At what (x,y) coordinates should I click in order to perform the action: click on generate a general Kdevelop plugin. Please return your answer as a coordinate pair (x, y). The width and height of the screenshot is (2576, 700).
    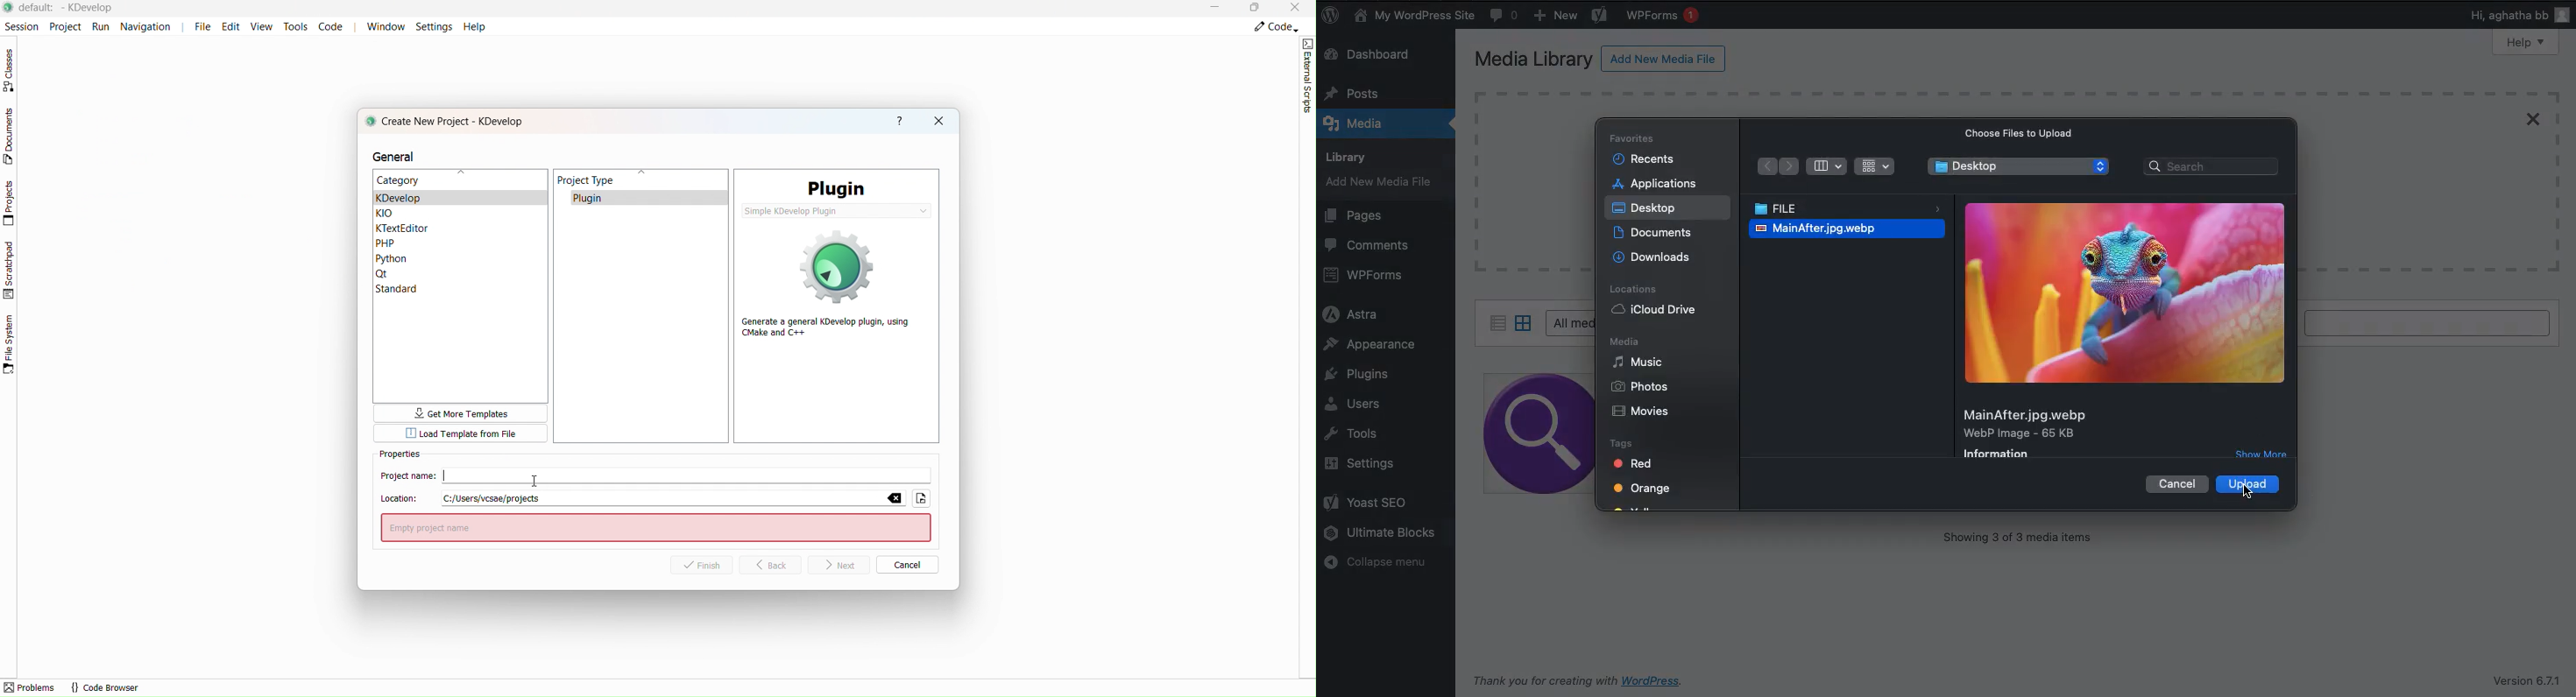
    Looking at the image, I should click on (831, 286).